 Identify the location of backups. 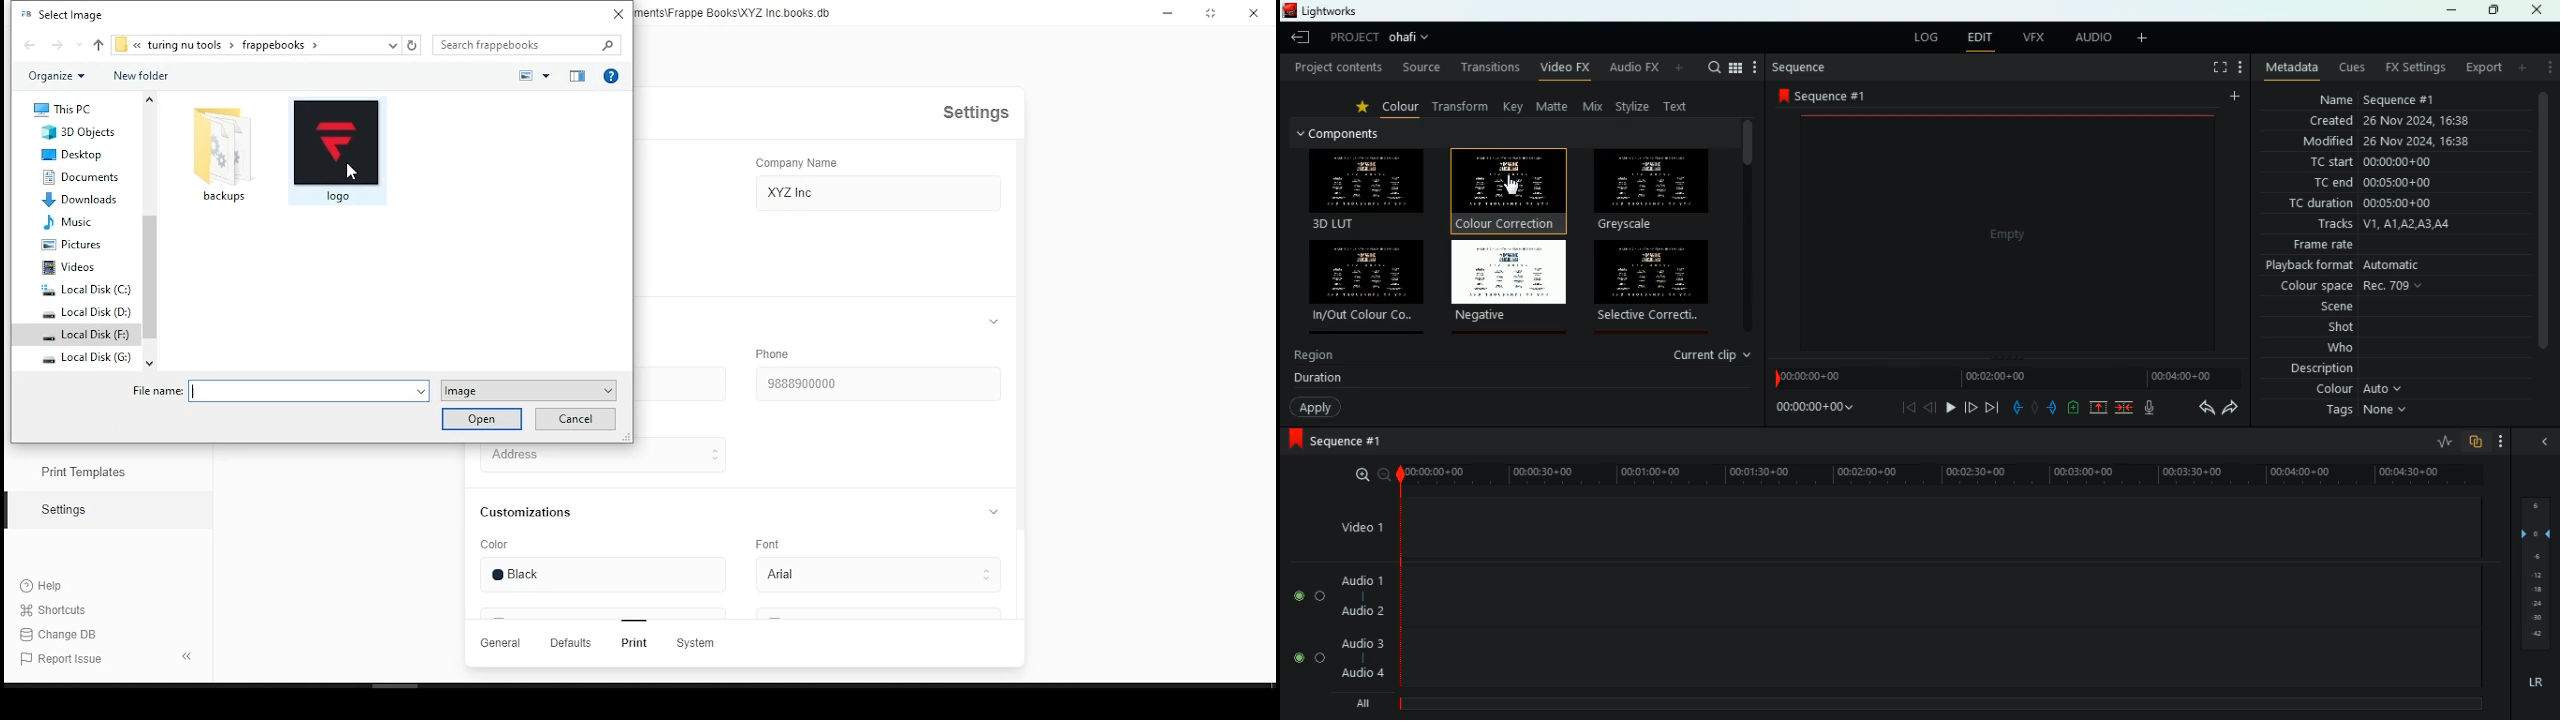
(223, 155).